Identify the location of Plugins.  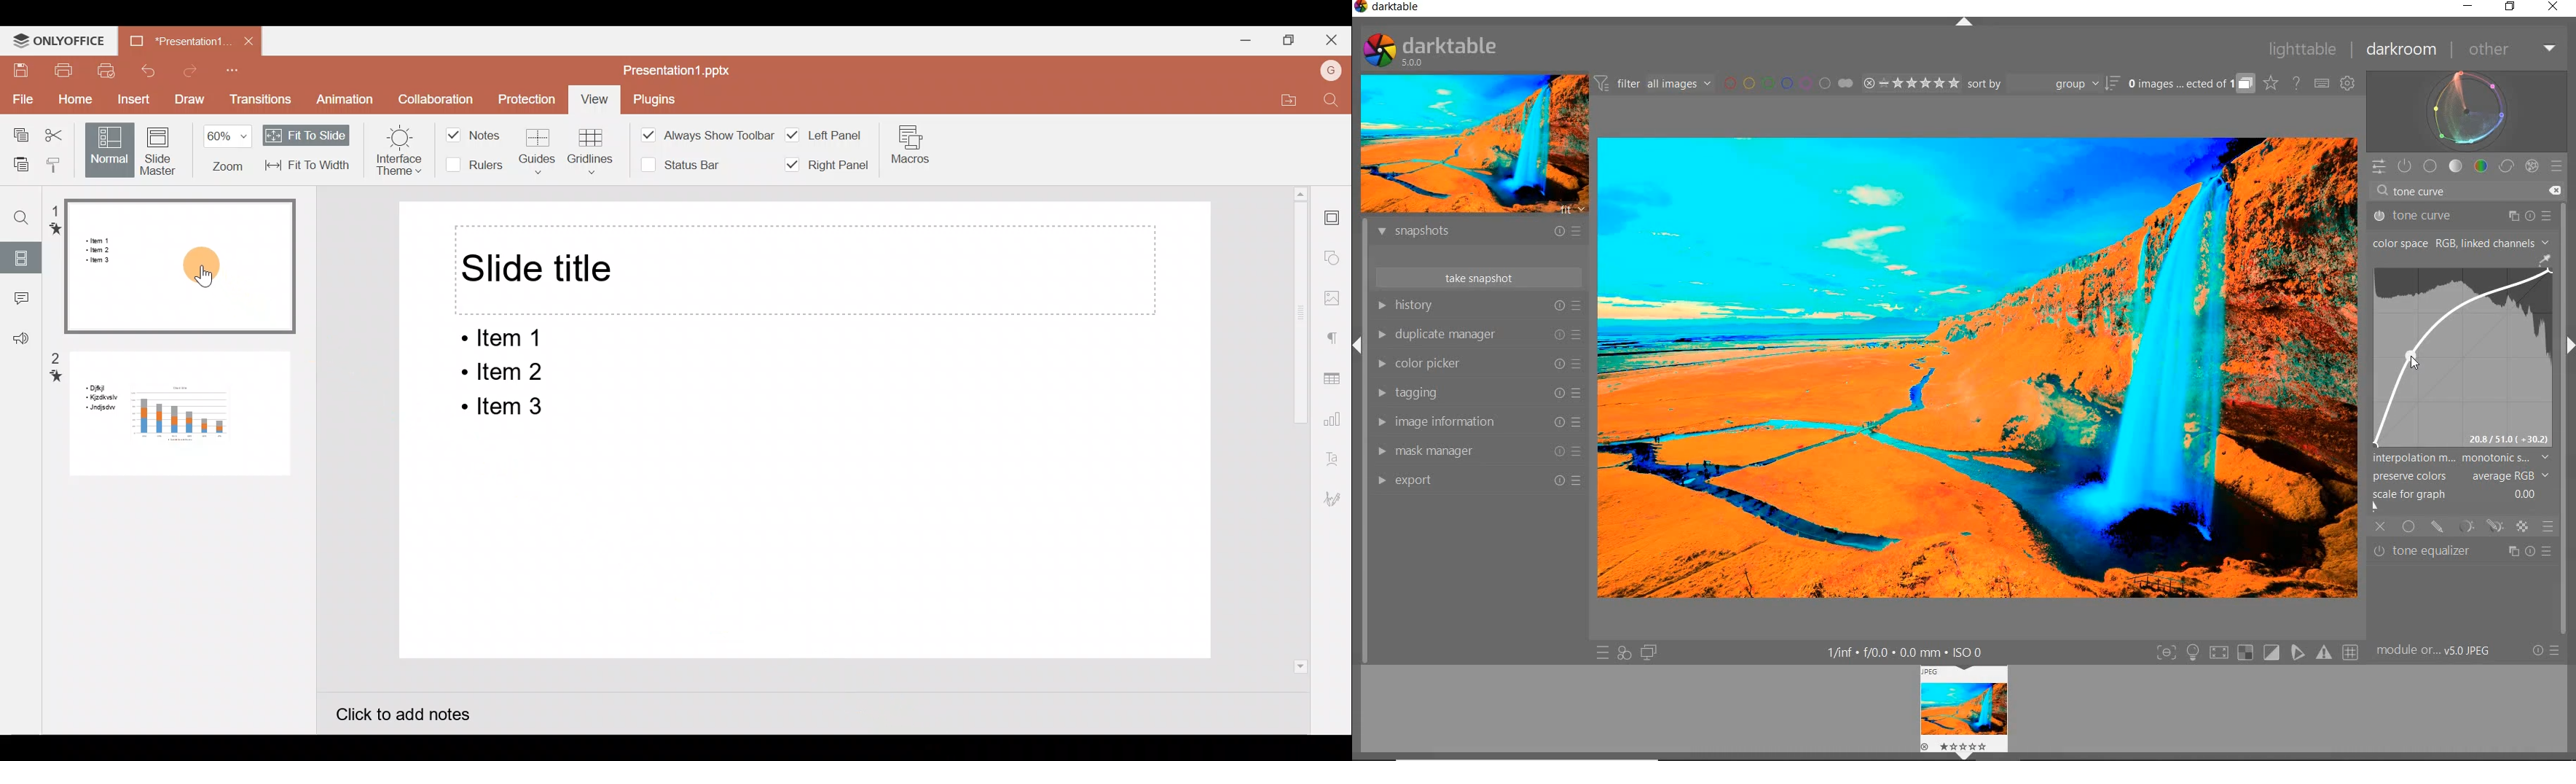
(659, 99).